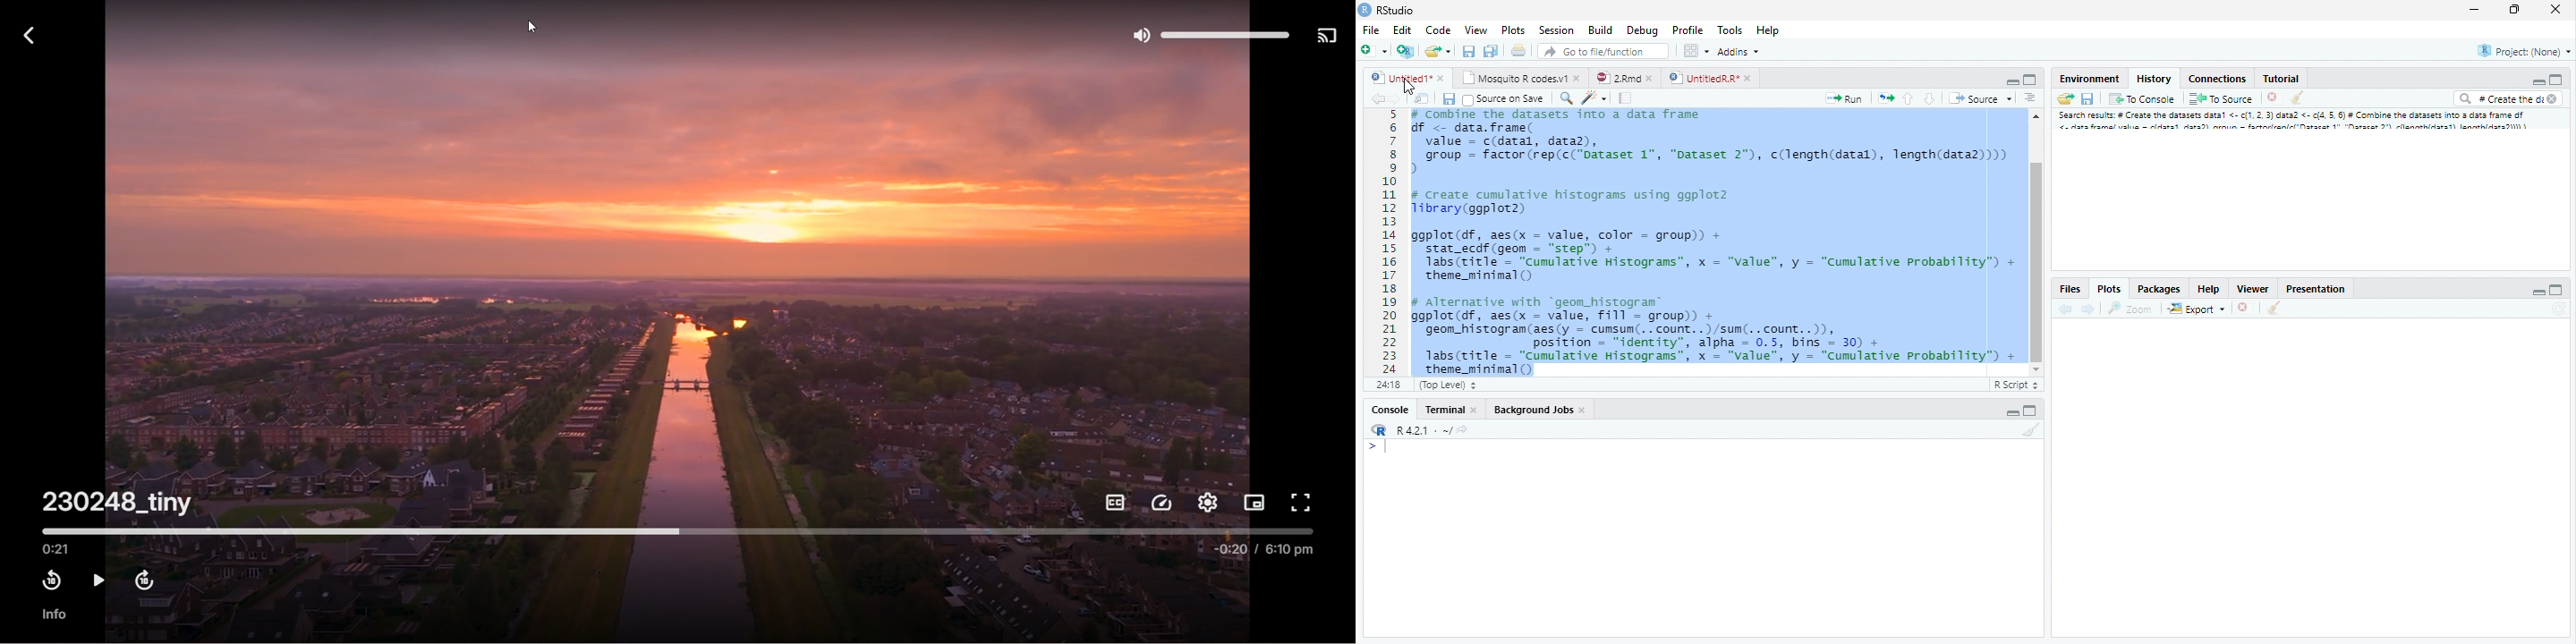 Image resolution: width=2576 pixels, height=644 pixels. Describe the element at coordinates (2030, 79) in the screenshot. I see `Maximize` at that location.